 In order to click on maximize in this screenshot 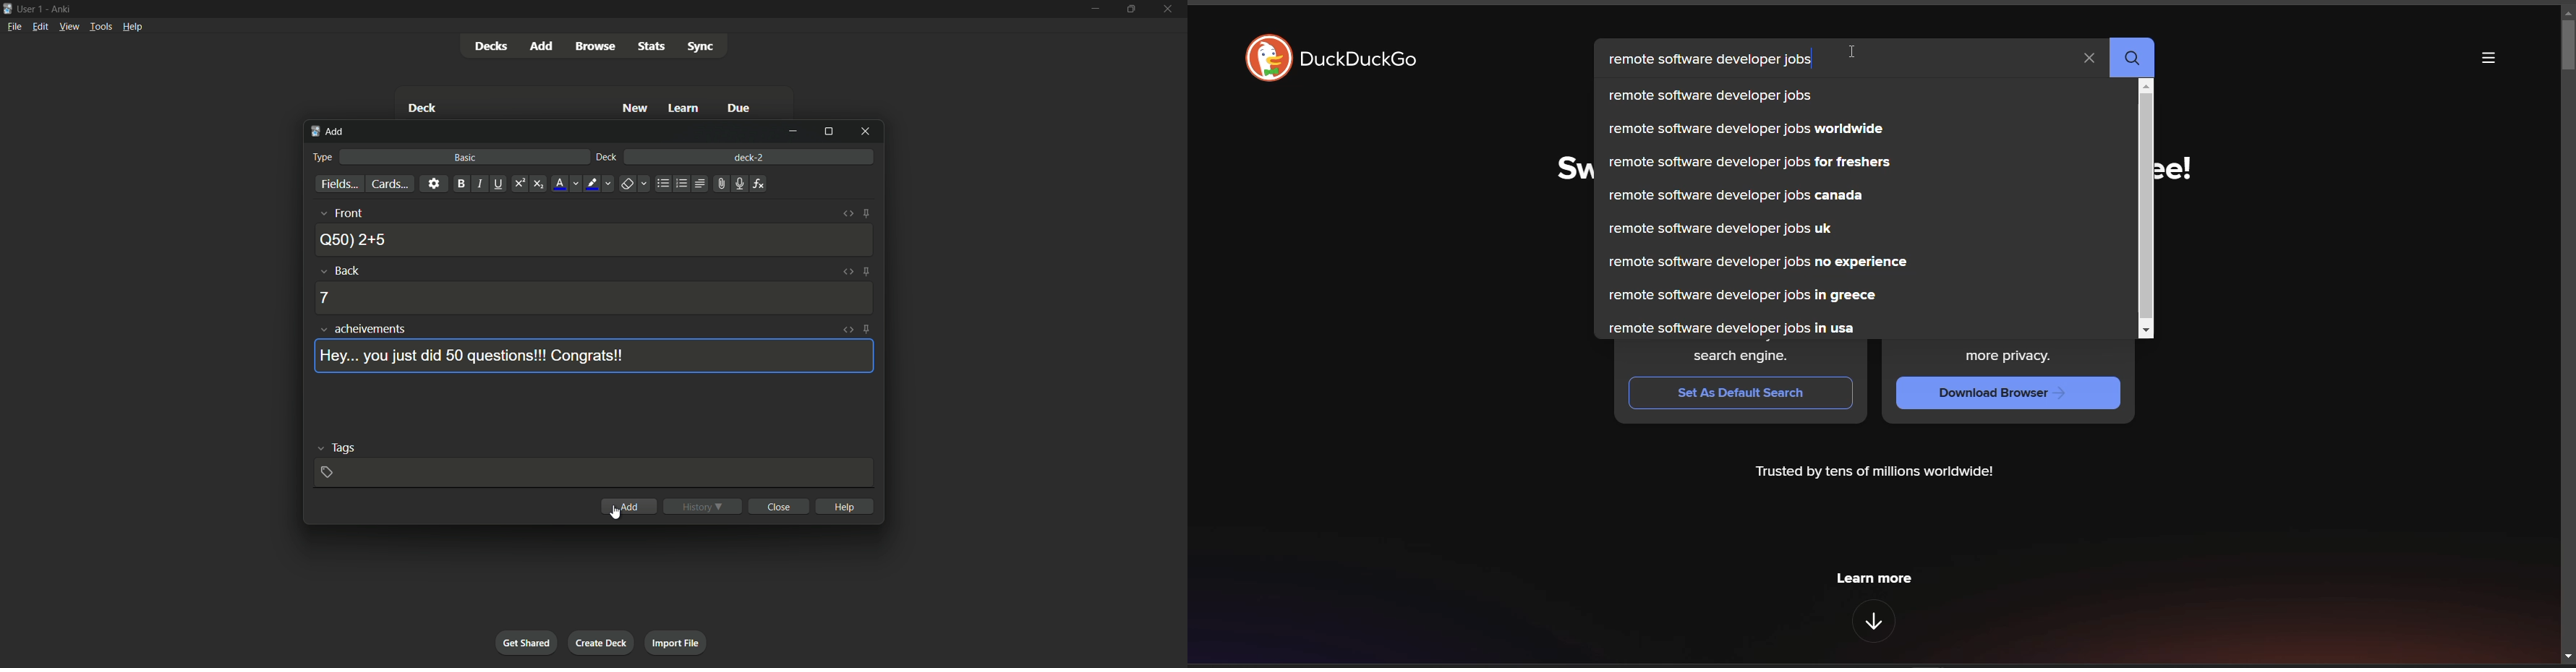, I will do `click(827, 132)`.